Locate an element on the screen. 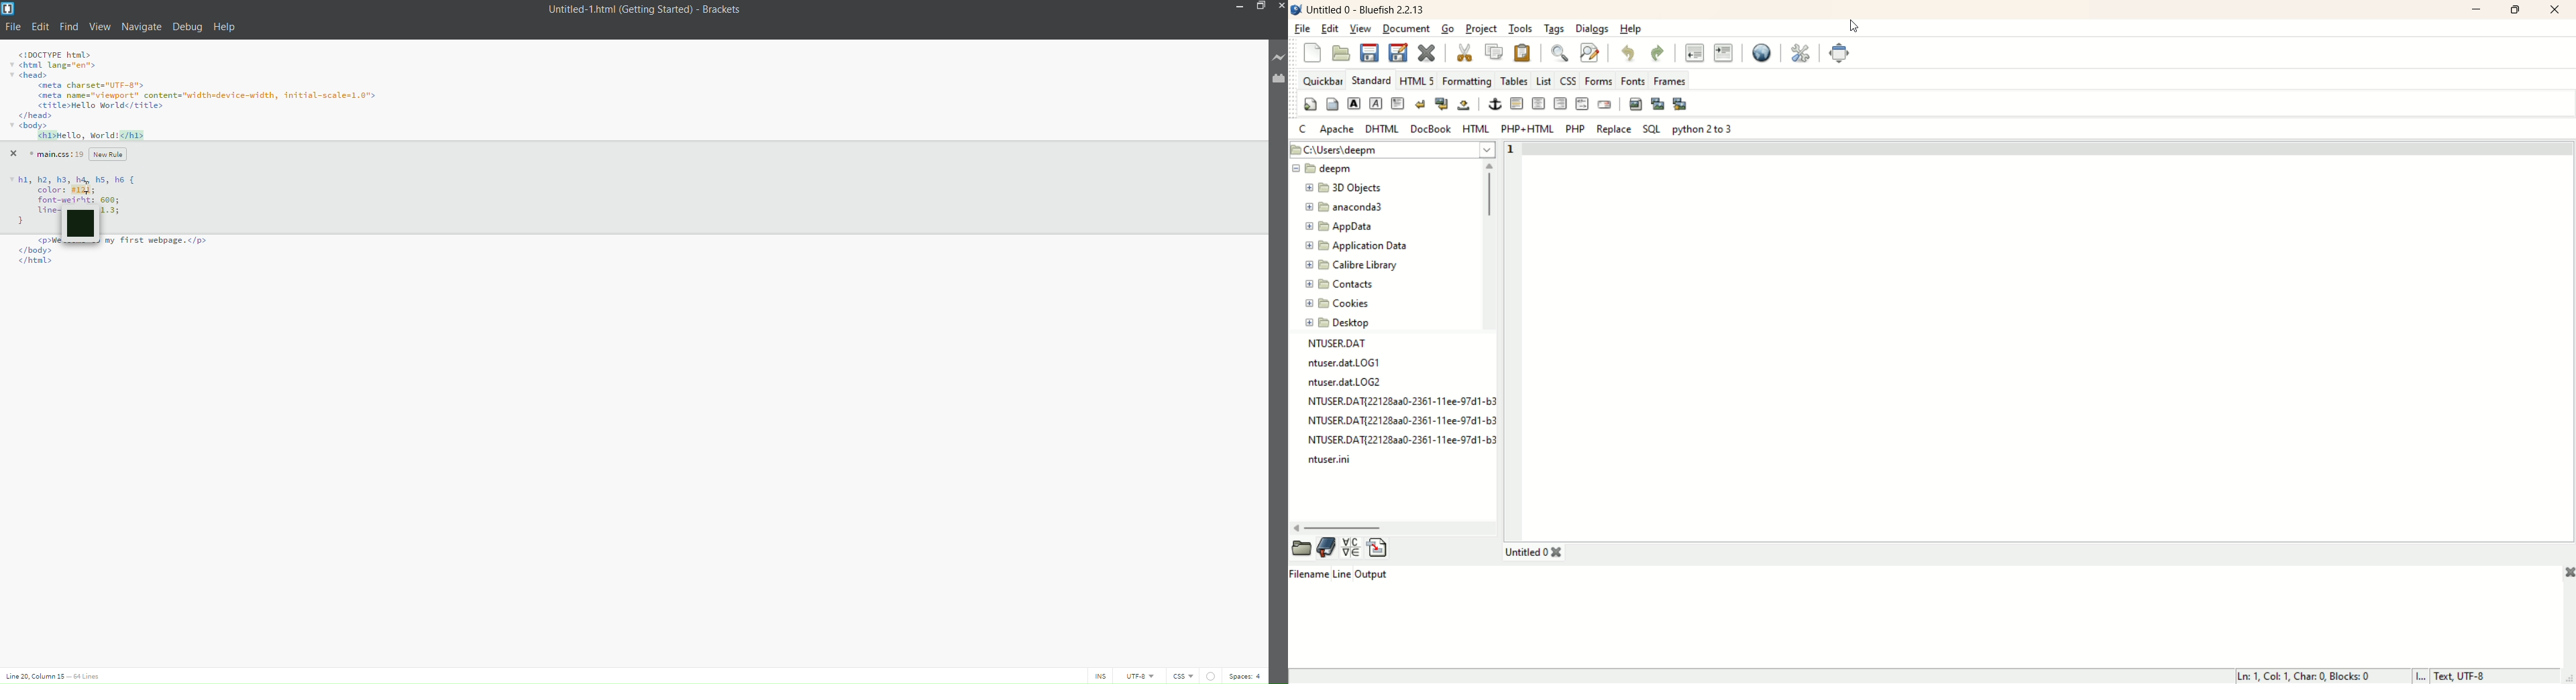  main.css is located at coordinates (54, 154).